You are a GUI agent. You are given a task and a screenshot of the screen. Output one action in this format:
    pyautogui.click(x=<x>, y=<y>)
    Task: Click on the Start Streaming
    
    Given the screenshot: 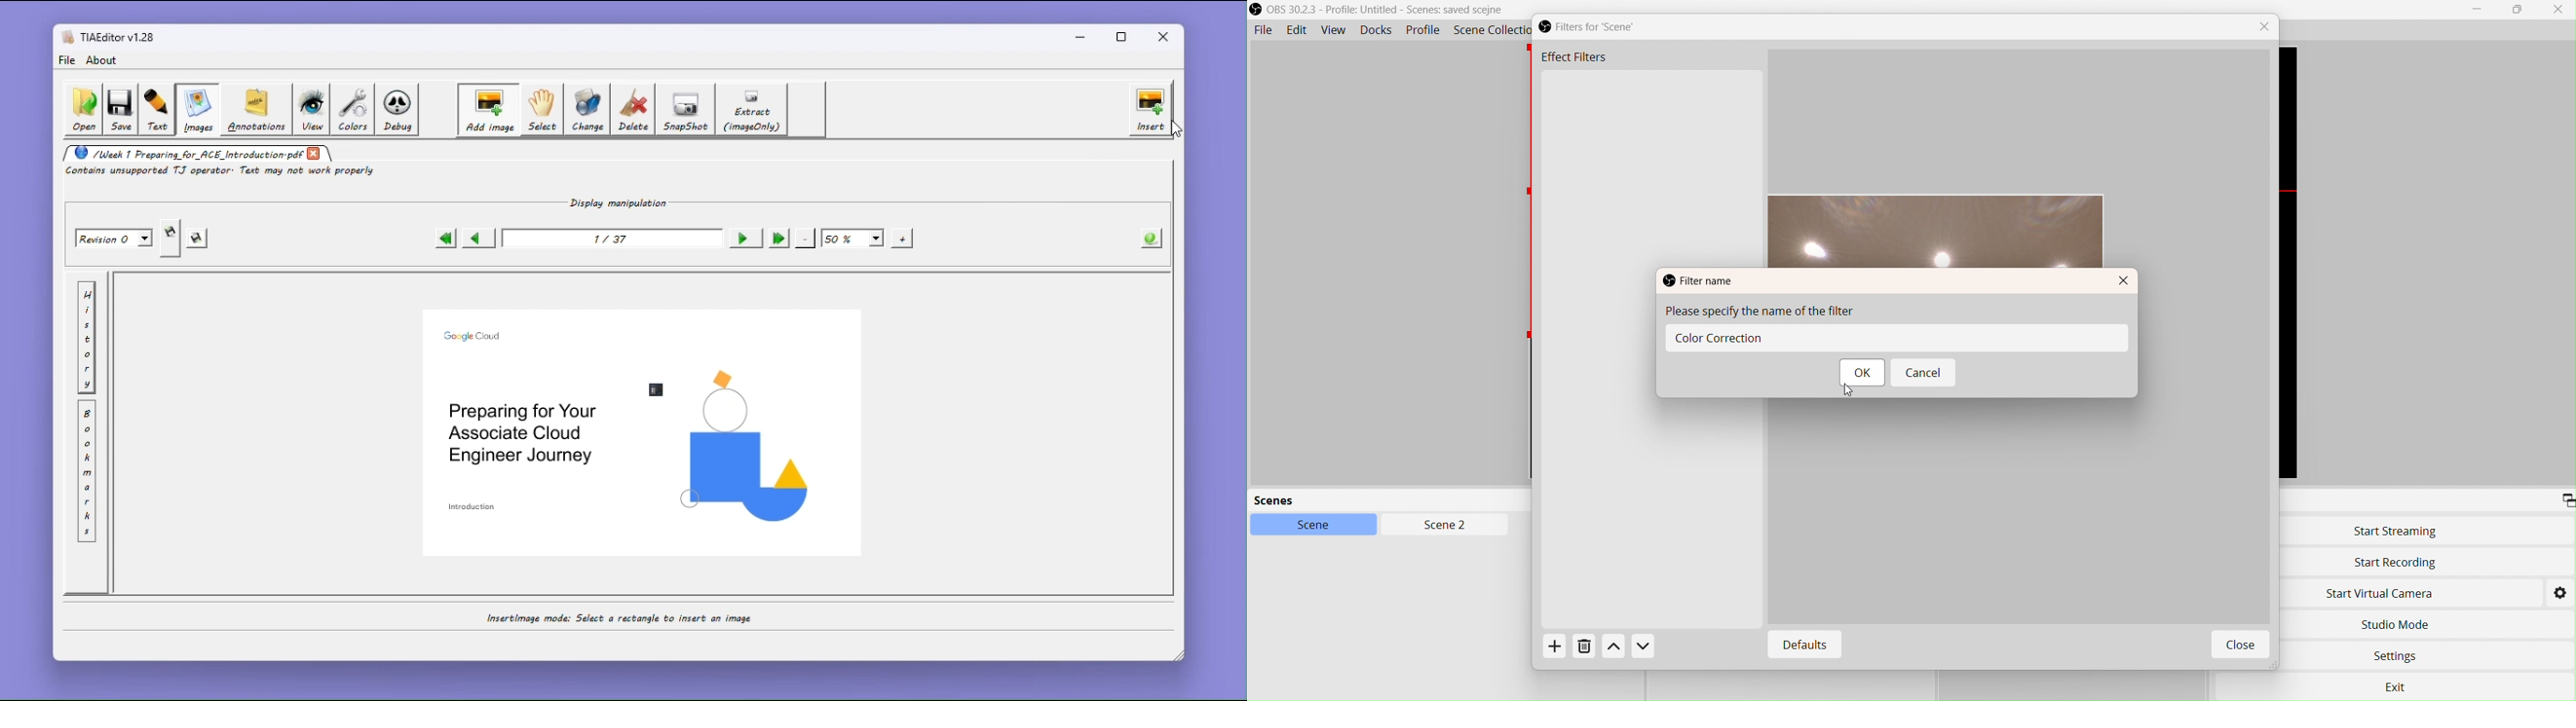 What is the action you would take?
    pyautogui.click(x=2397, y=531)
    